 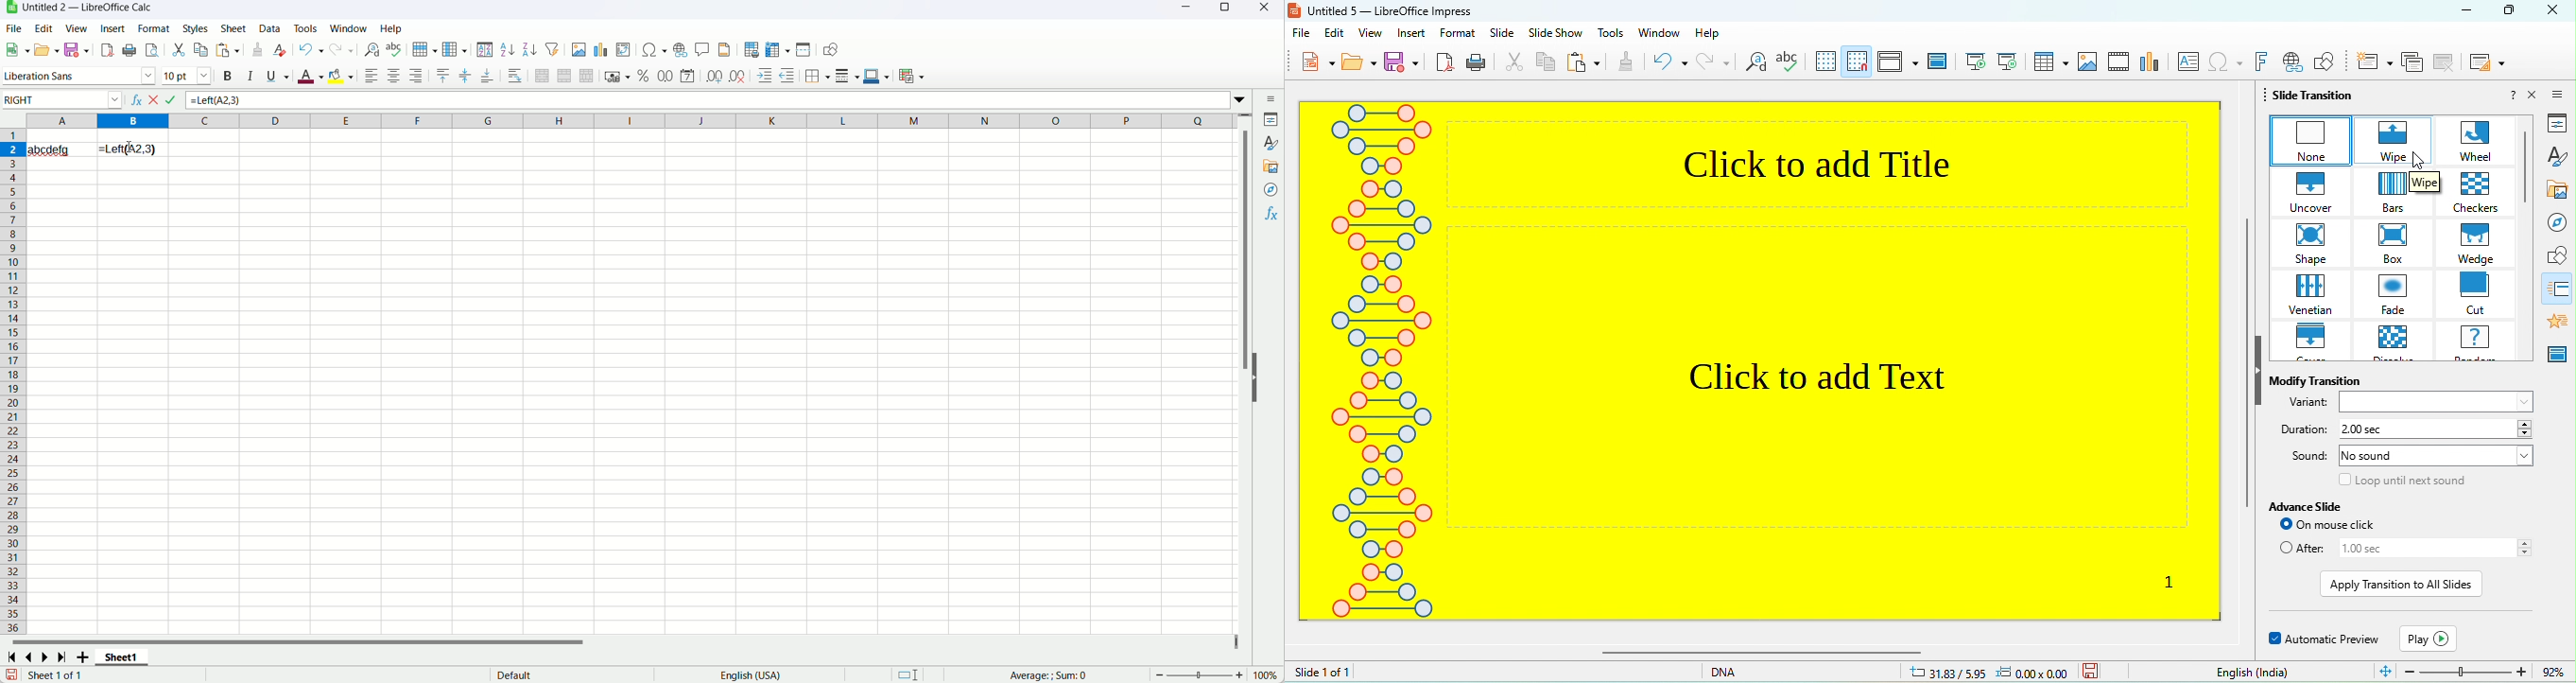 What do you see at coordinates (227, 50) in the screenshot?
I see `paste` at bounding box center [227, 50].